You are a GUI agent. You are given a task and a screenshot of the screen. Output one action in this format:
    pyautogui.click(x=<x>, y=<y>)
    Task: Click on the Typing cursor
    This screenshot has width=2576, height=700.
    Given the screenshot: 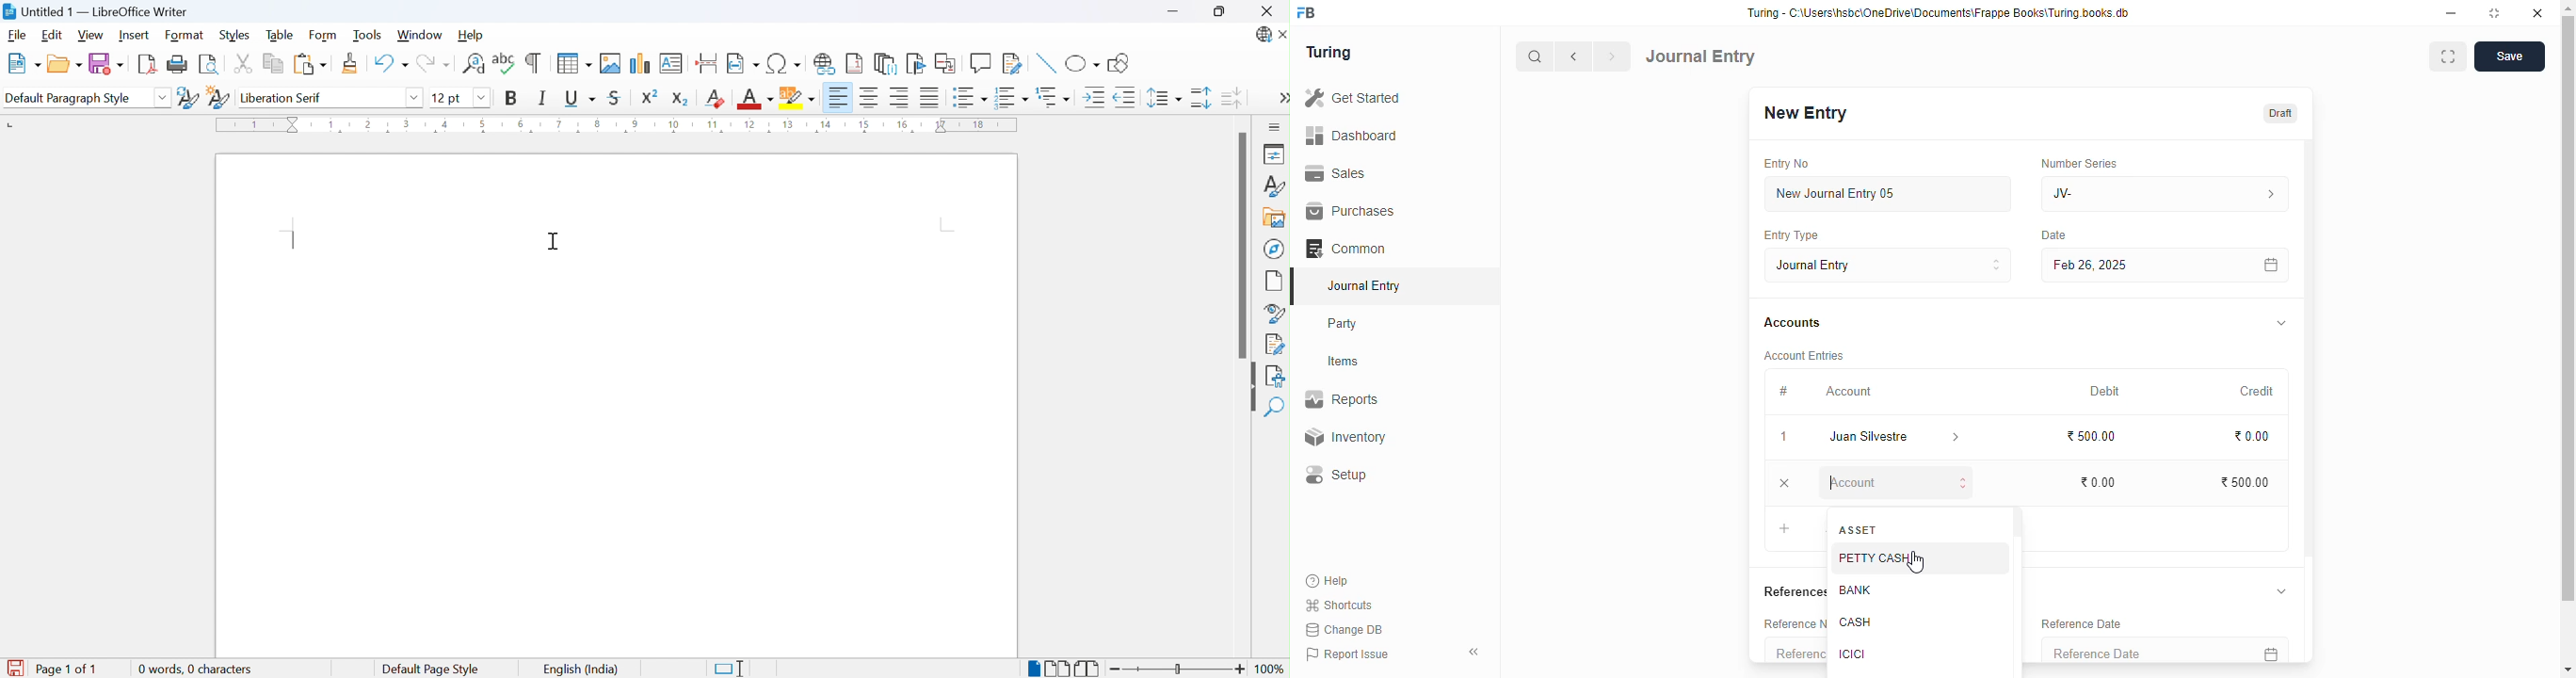 What is the action you would take?
    pyautogui.click(x=295, y=241)
    